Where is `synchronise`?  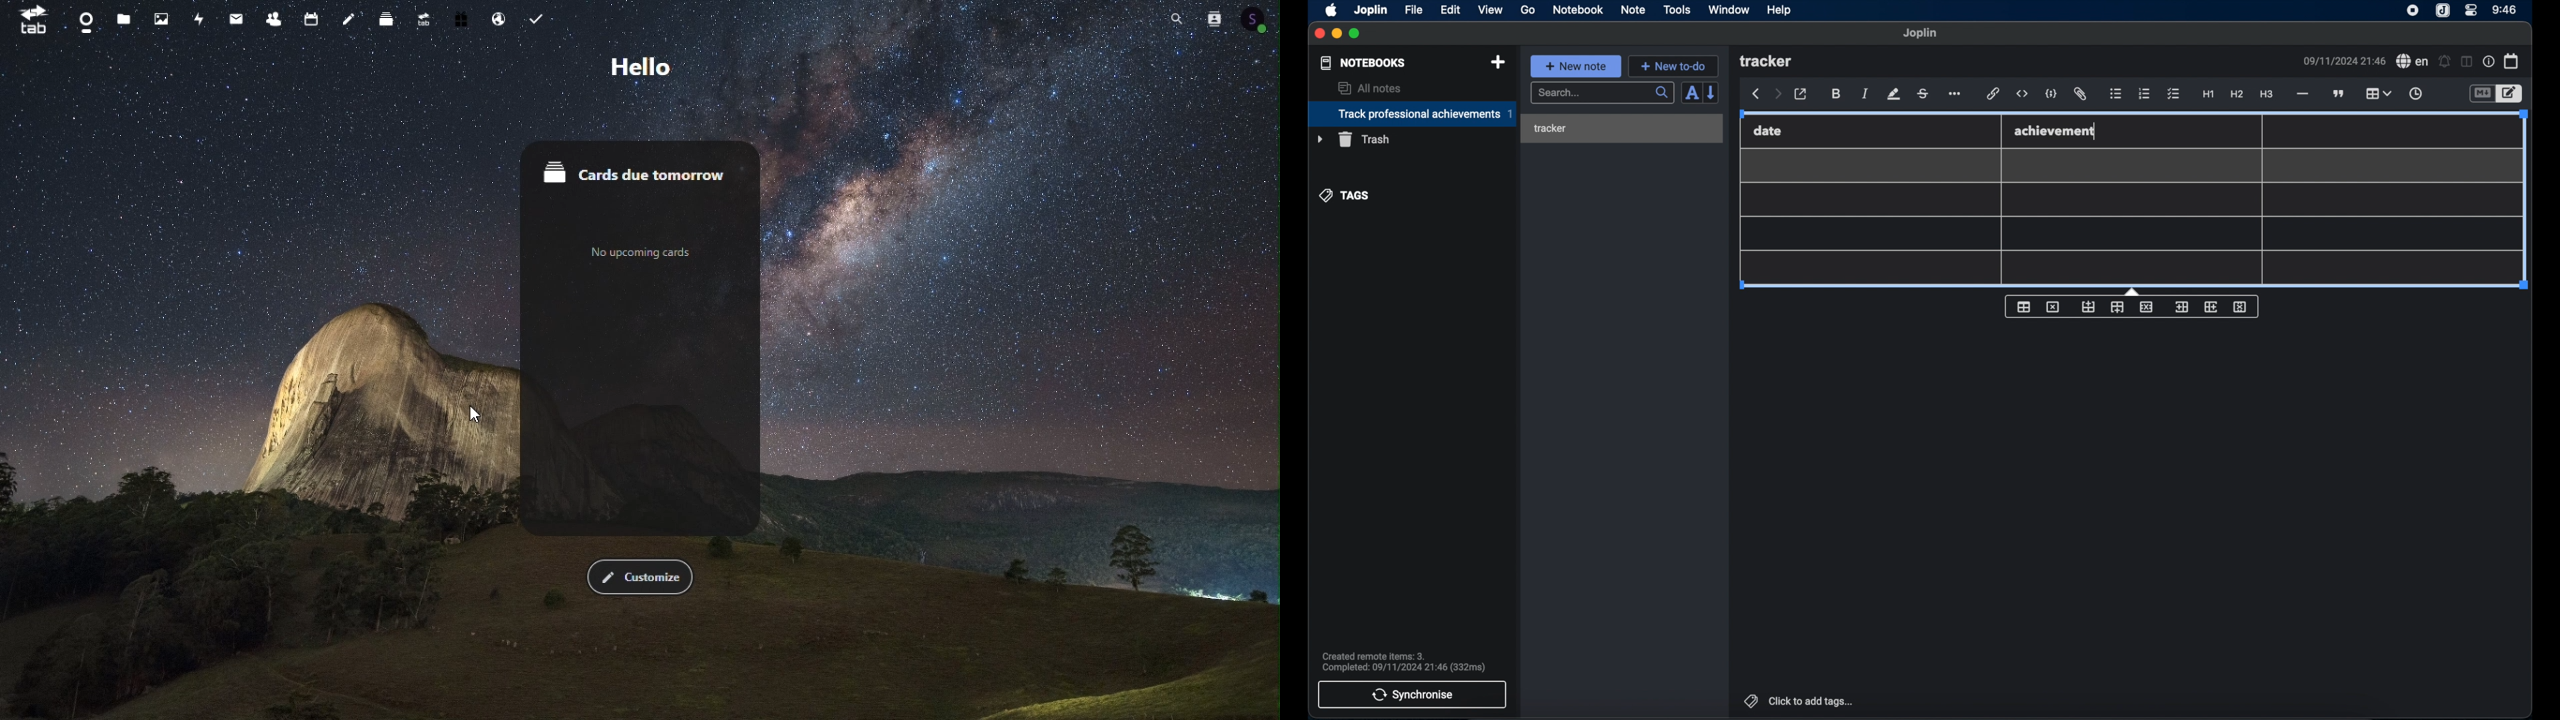
synchronise is located at coordinates (1413, 695).